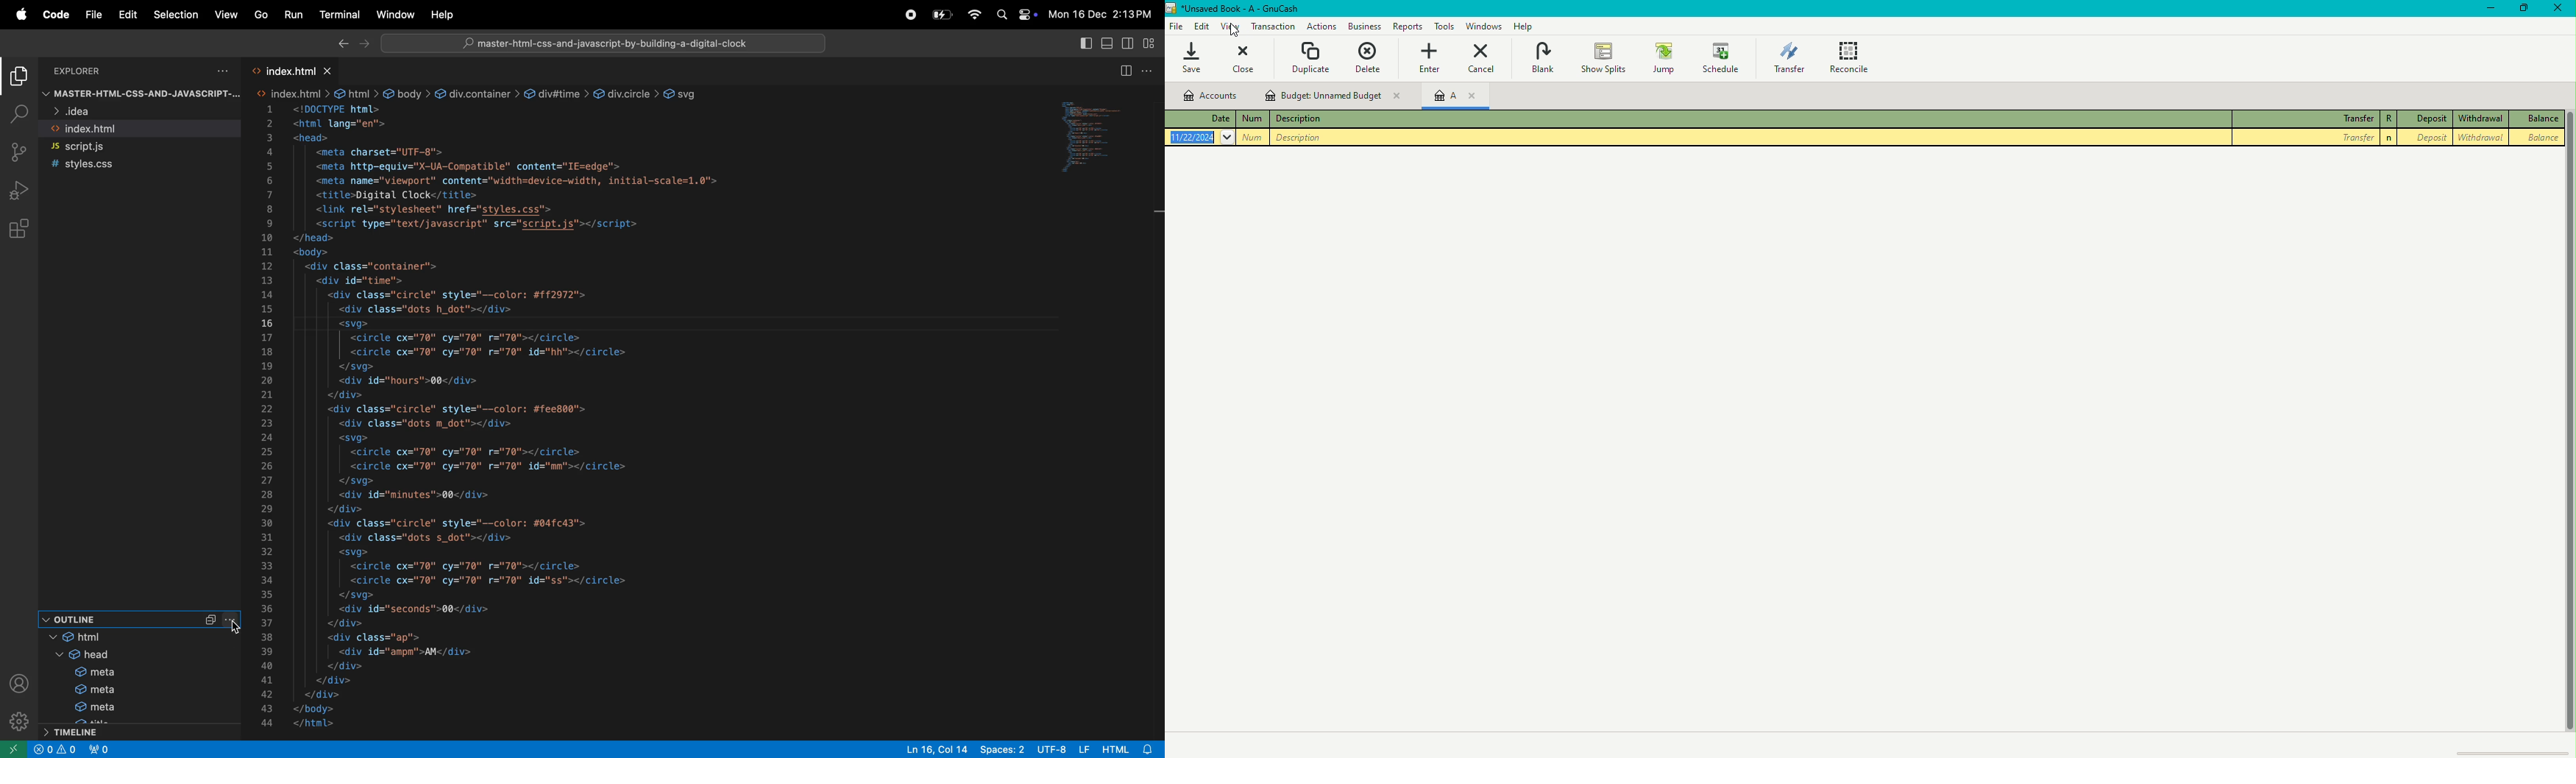 The width and height of the screenshot is (2576, 784). What do you see at coordinates (2480, 120) in the screenshot?
I see `Withdrawal` at bounding box center [2480, 120].